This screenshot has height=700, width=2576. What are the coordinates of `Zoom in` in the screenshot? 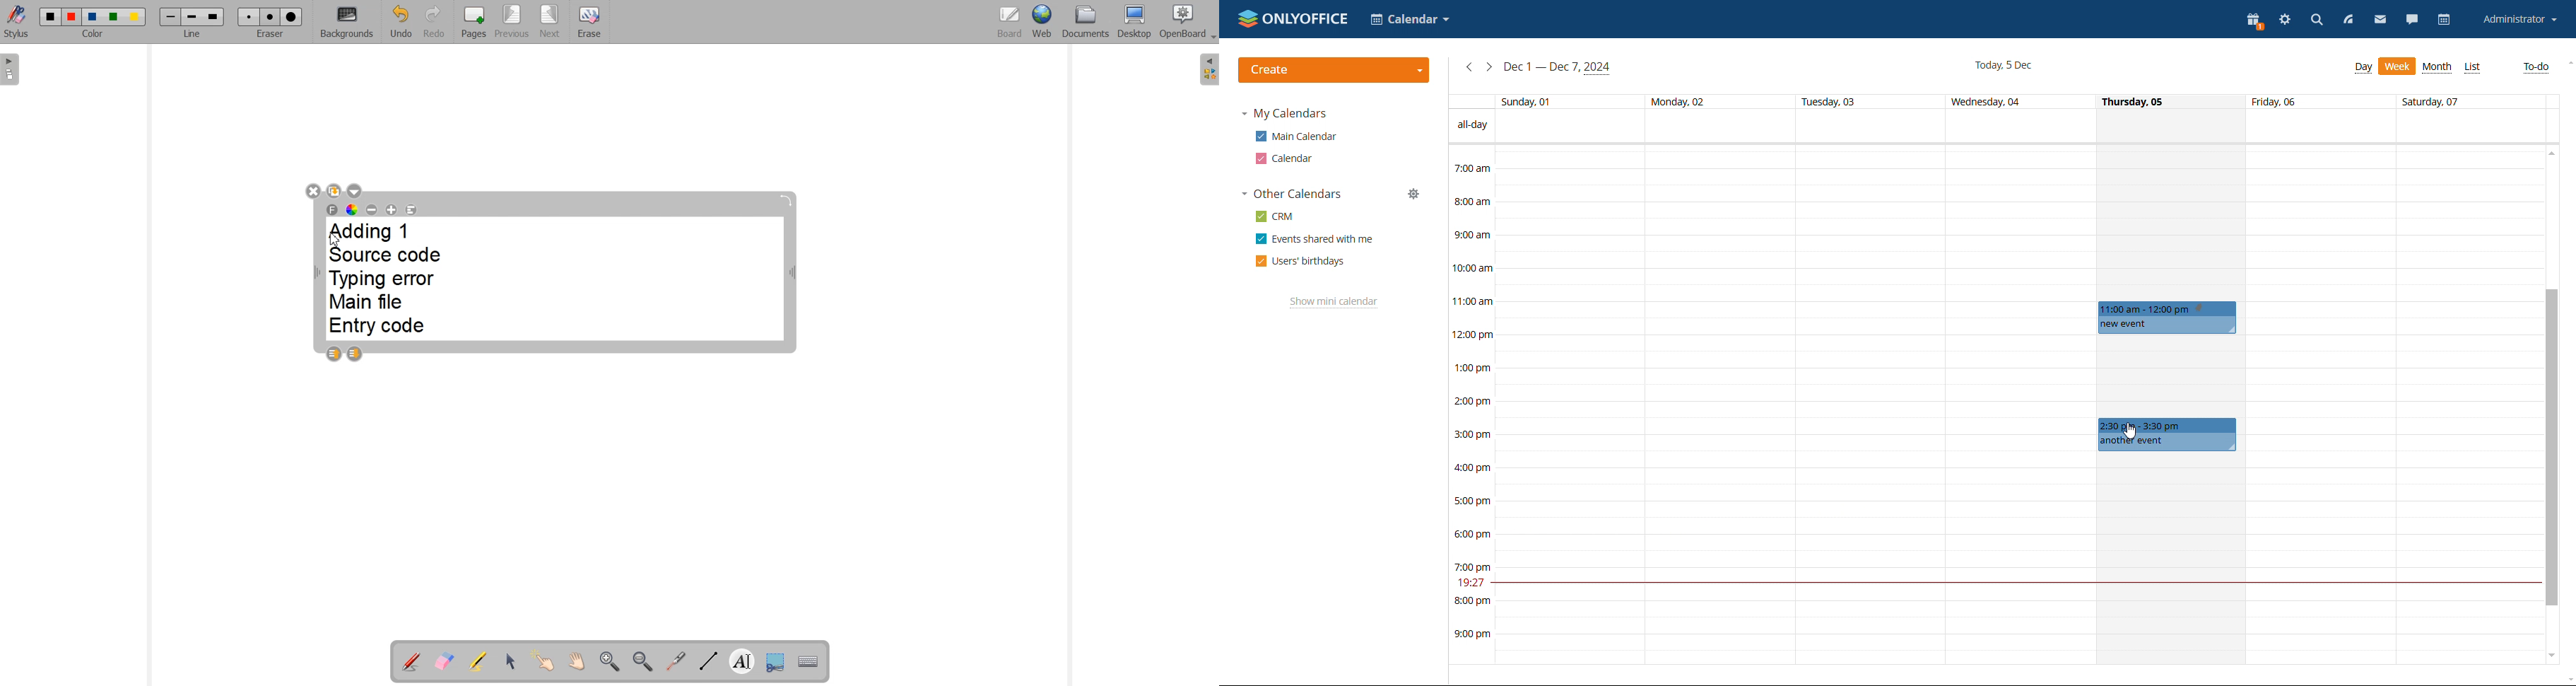 It's located at (608, 661).